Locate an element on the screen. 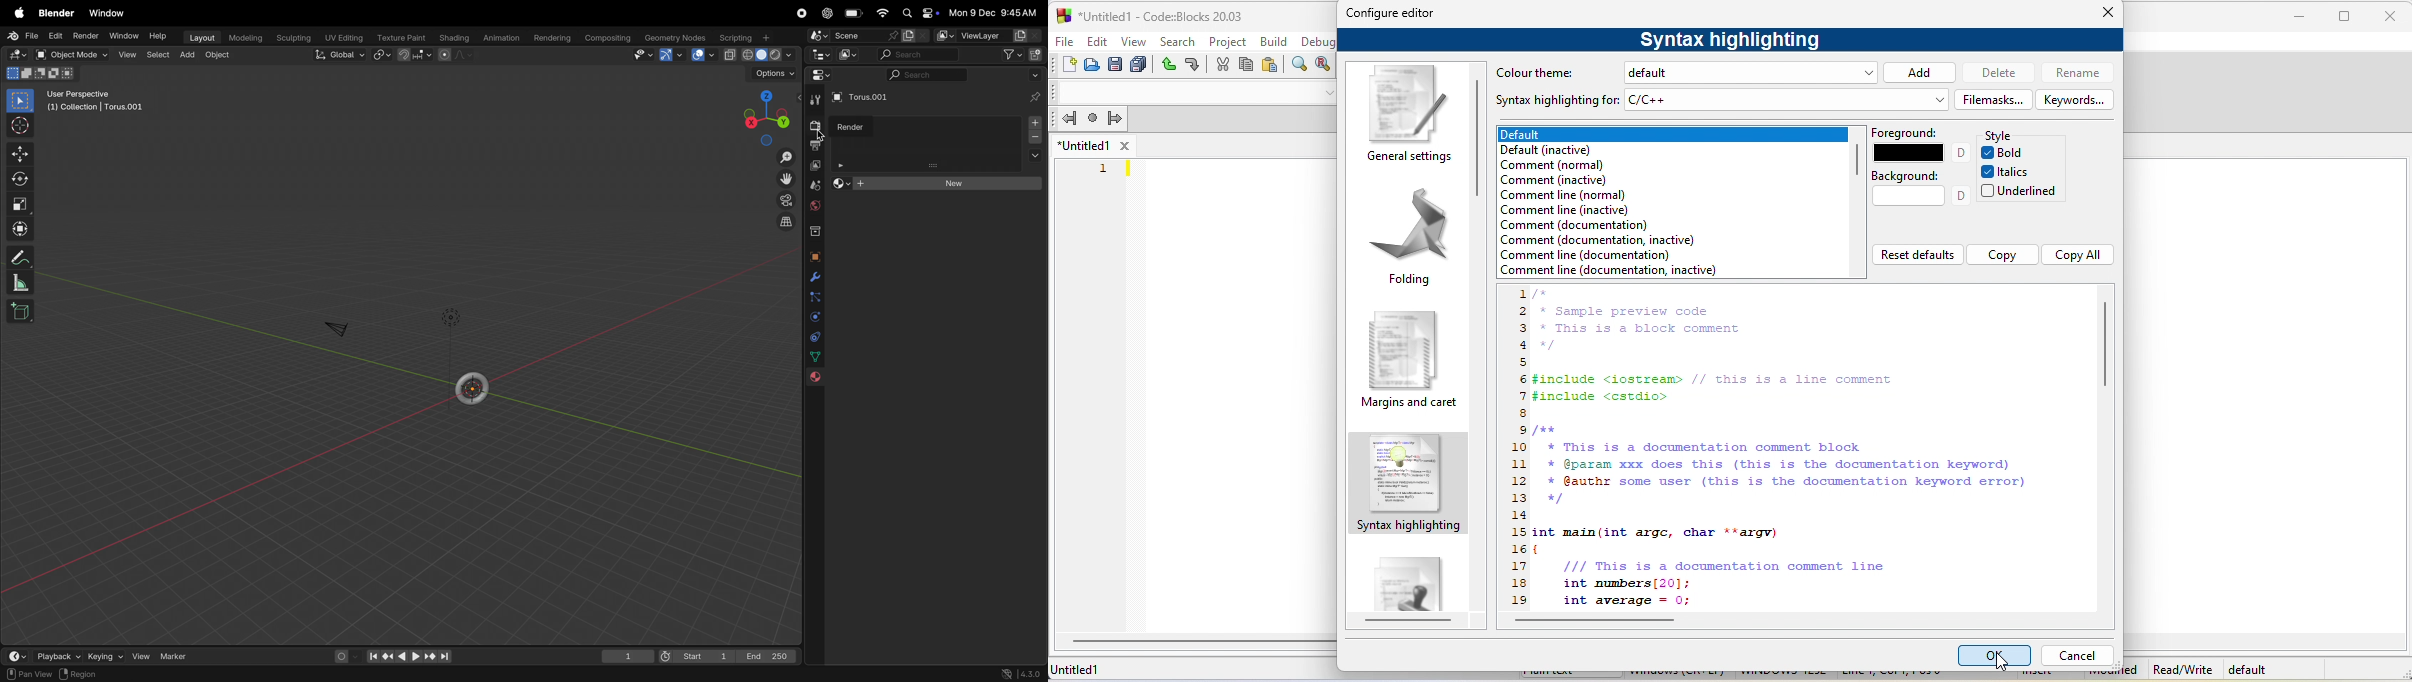 This screenshot has height=700, width=2436. new is located at coordinates (1069, 65).